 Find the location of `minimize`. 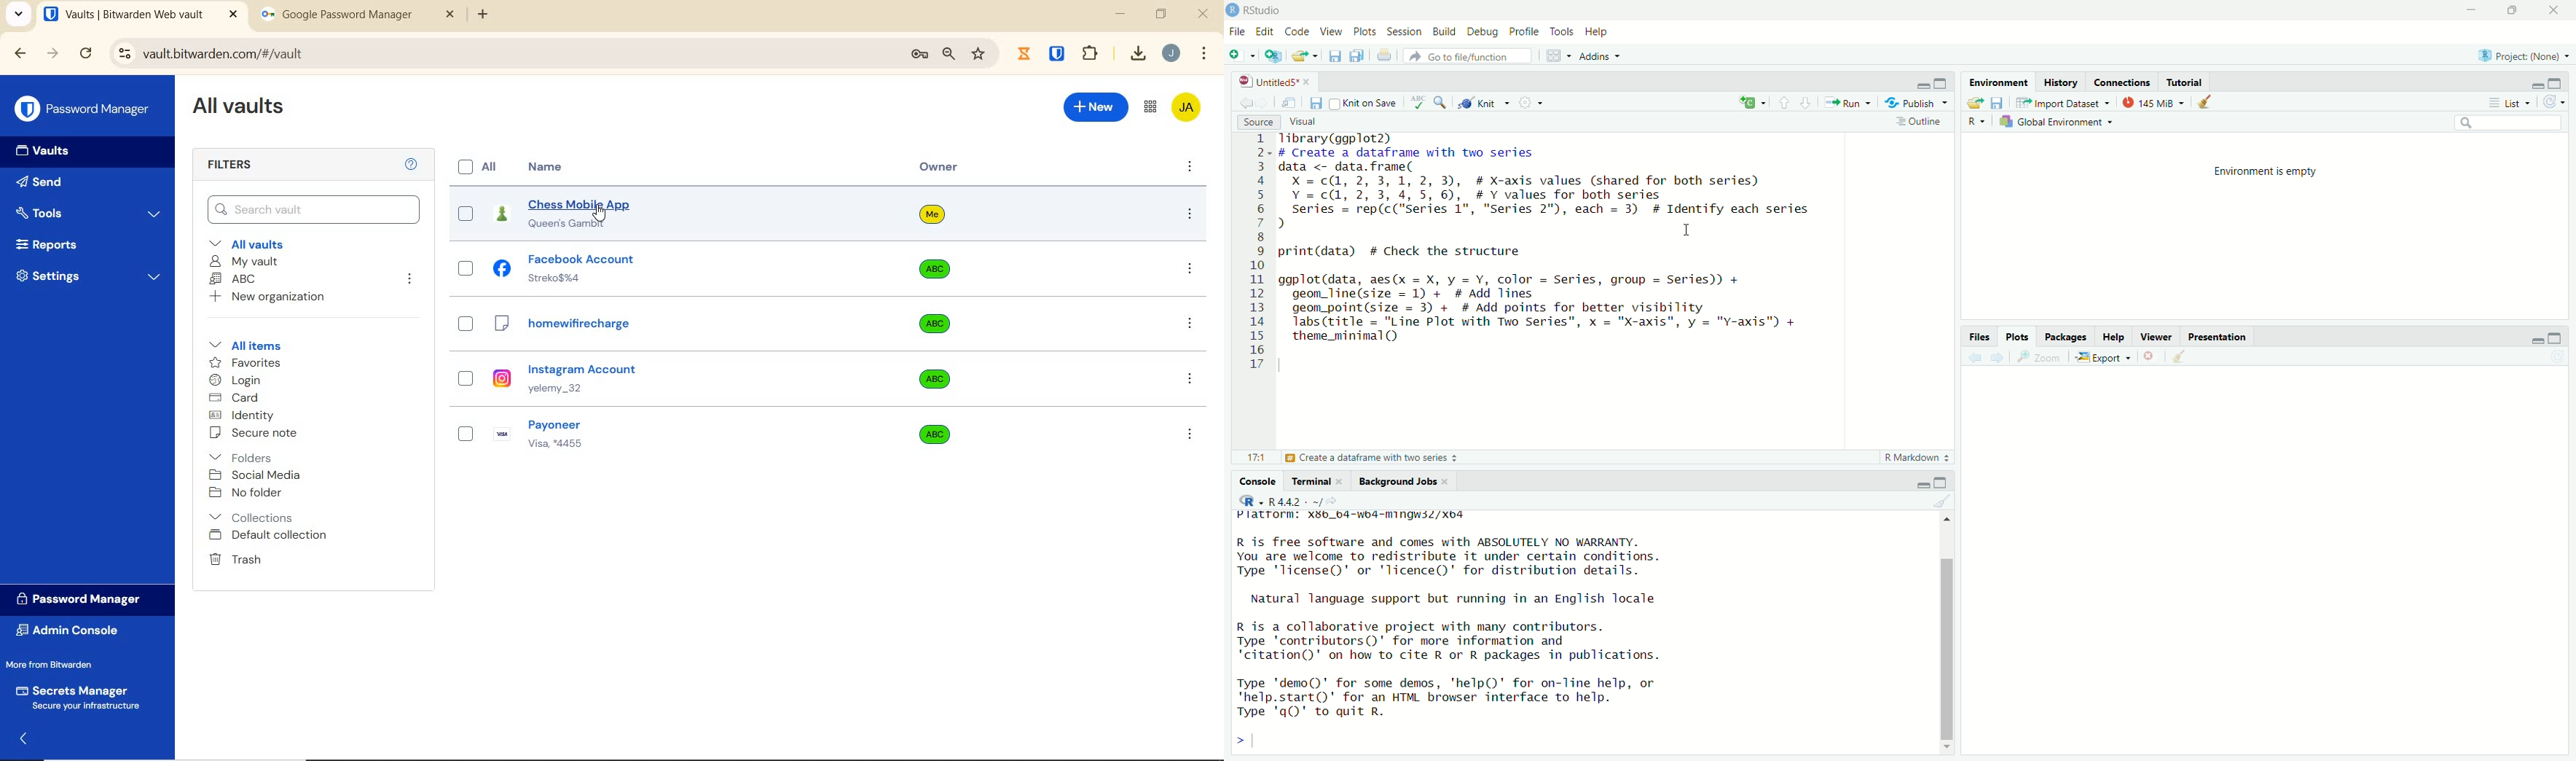

minimize is located at coordinates (2535, 340).